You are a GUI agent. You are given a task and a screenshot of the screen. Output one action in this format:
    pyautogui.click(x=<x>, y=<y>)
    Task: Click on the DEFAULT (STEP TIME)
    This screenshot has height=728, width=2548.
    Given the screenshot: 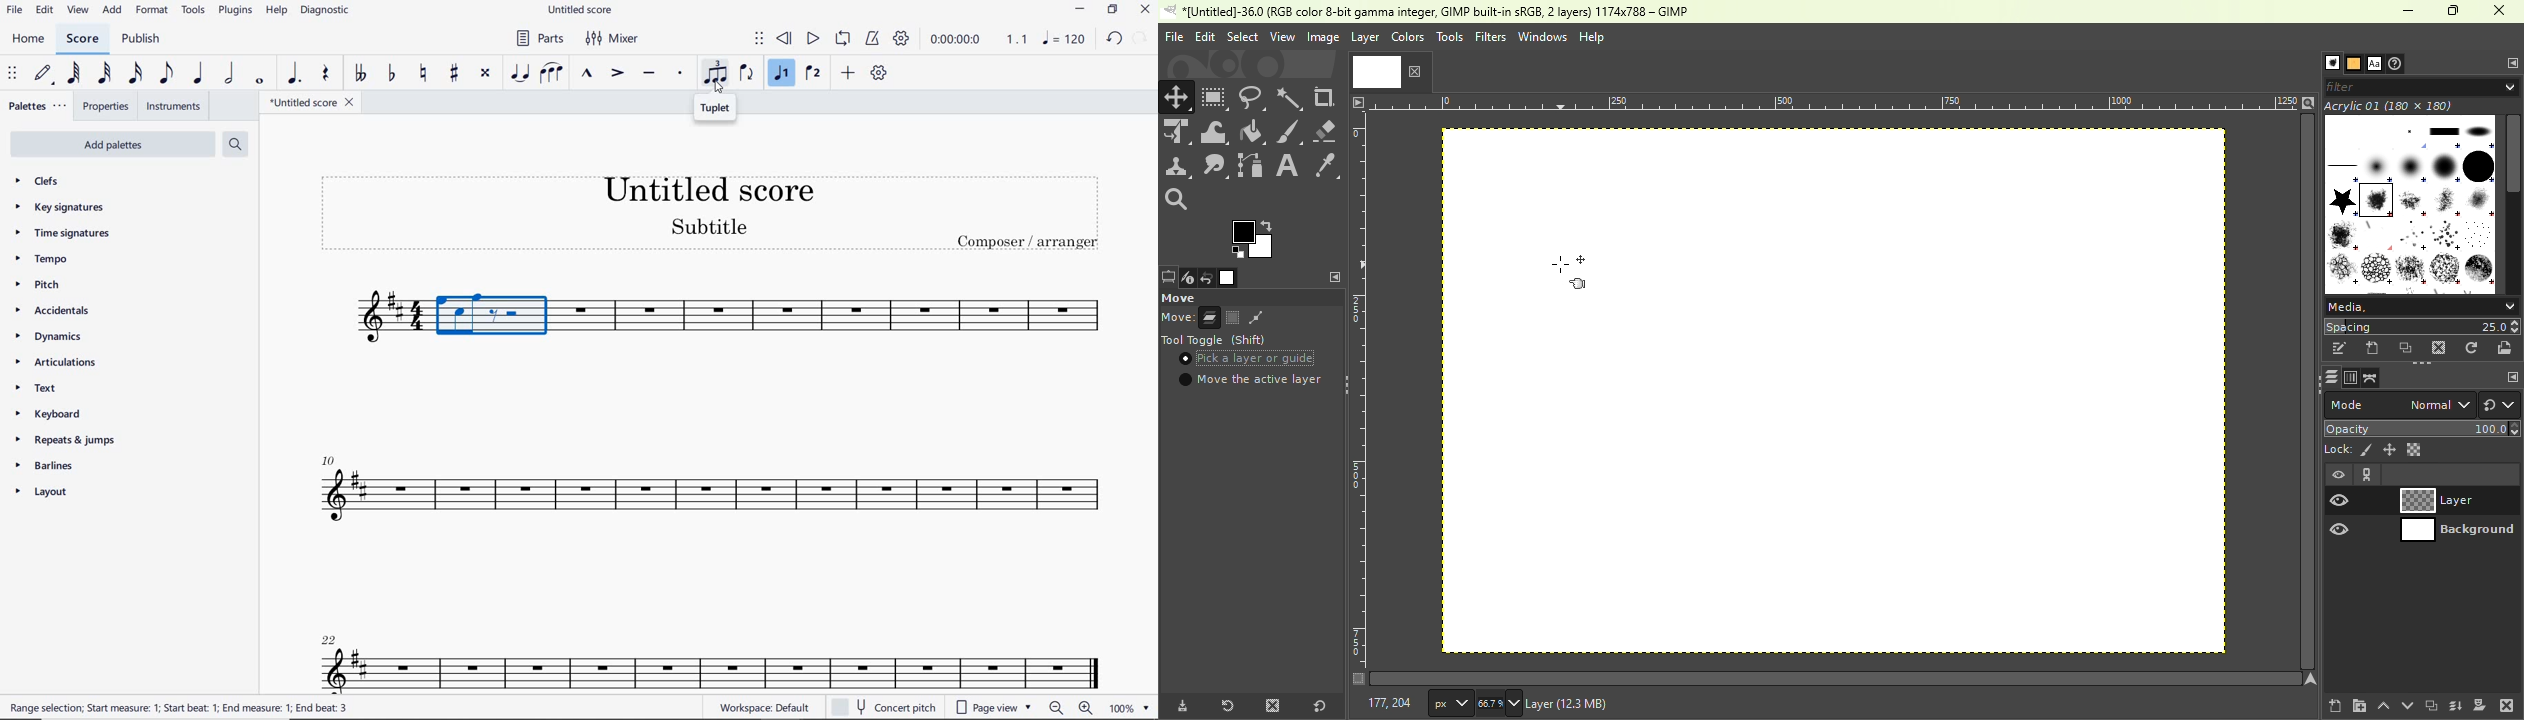 What is the action you would take?
    pyautogui.click(x=43, y=74)
    